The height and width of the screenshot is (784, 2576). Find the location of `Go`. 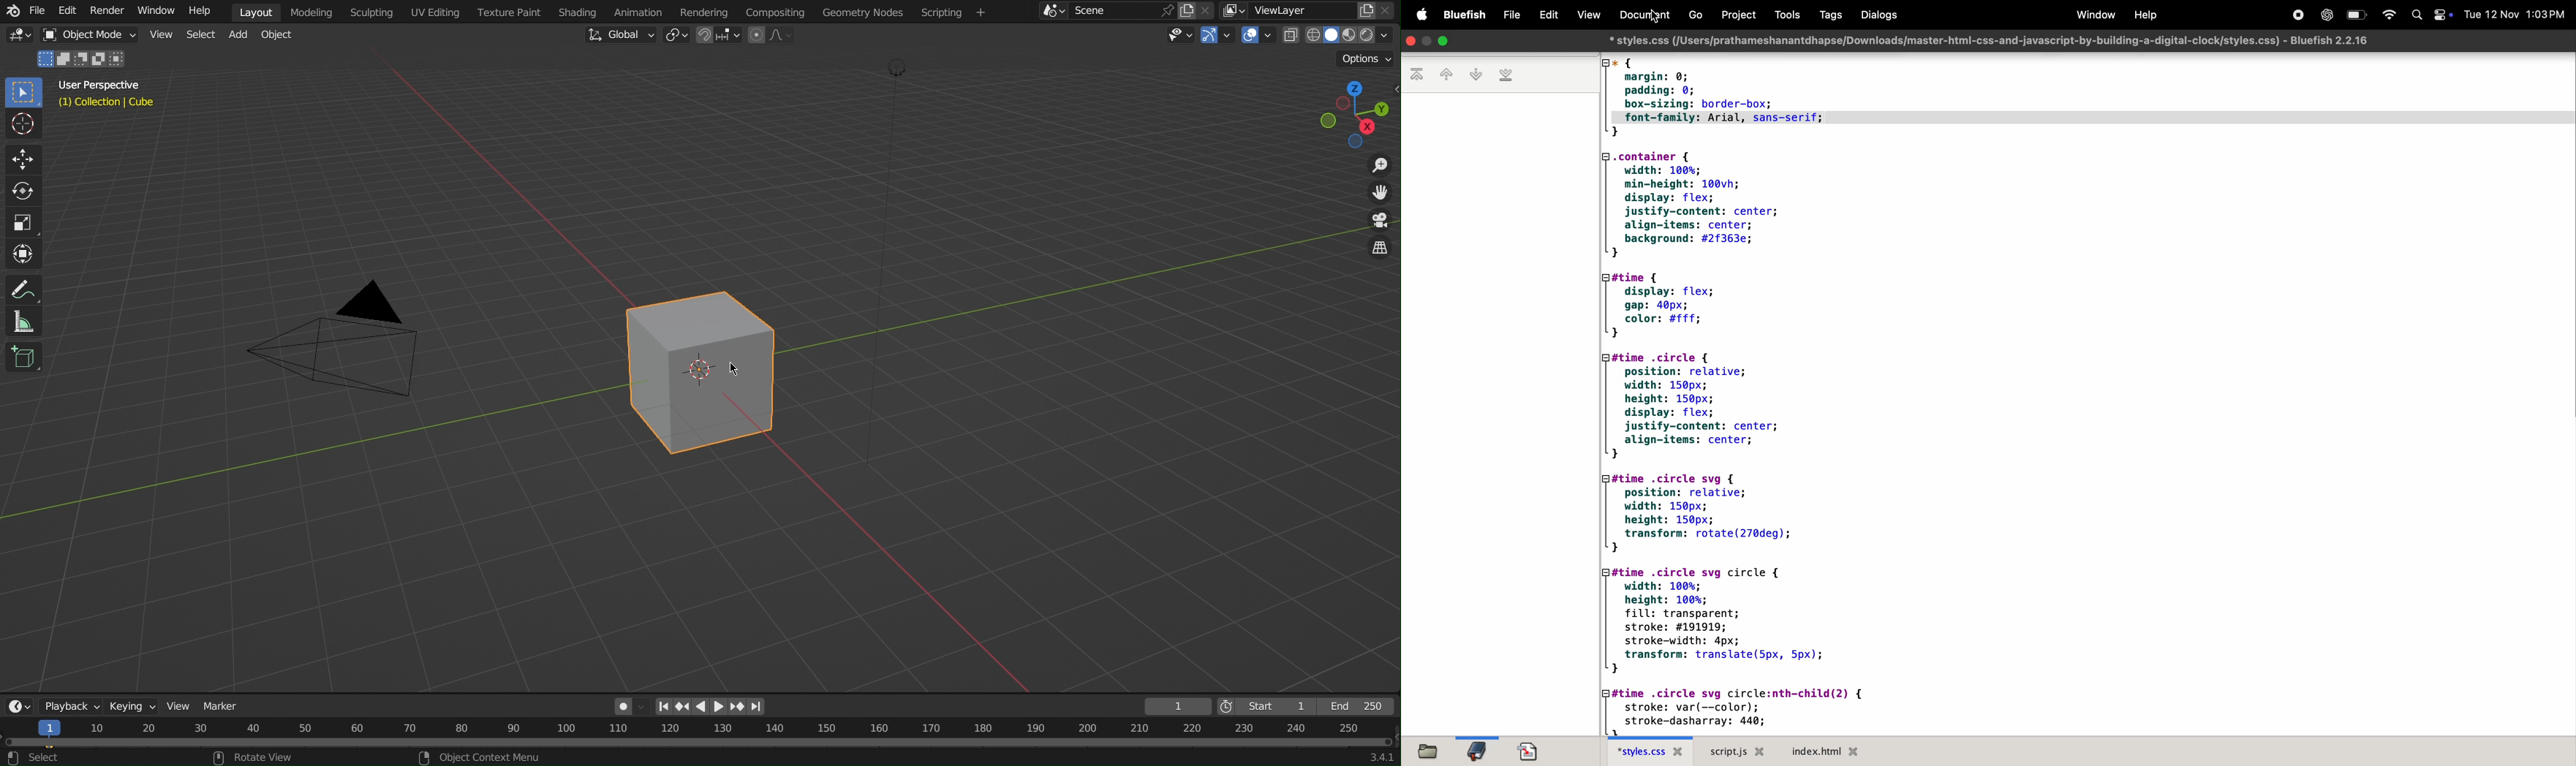

Go is located at coordinates (1700, 14).